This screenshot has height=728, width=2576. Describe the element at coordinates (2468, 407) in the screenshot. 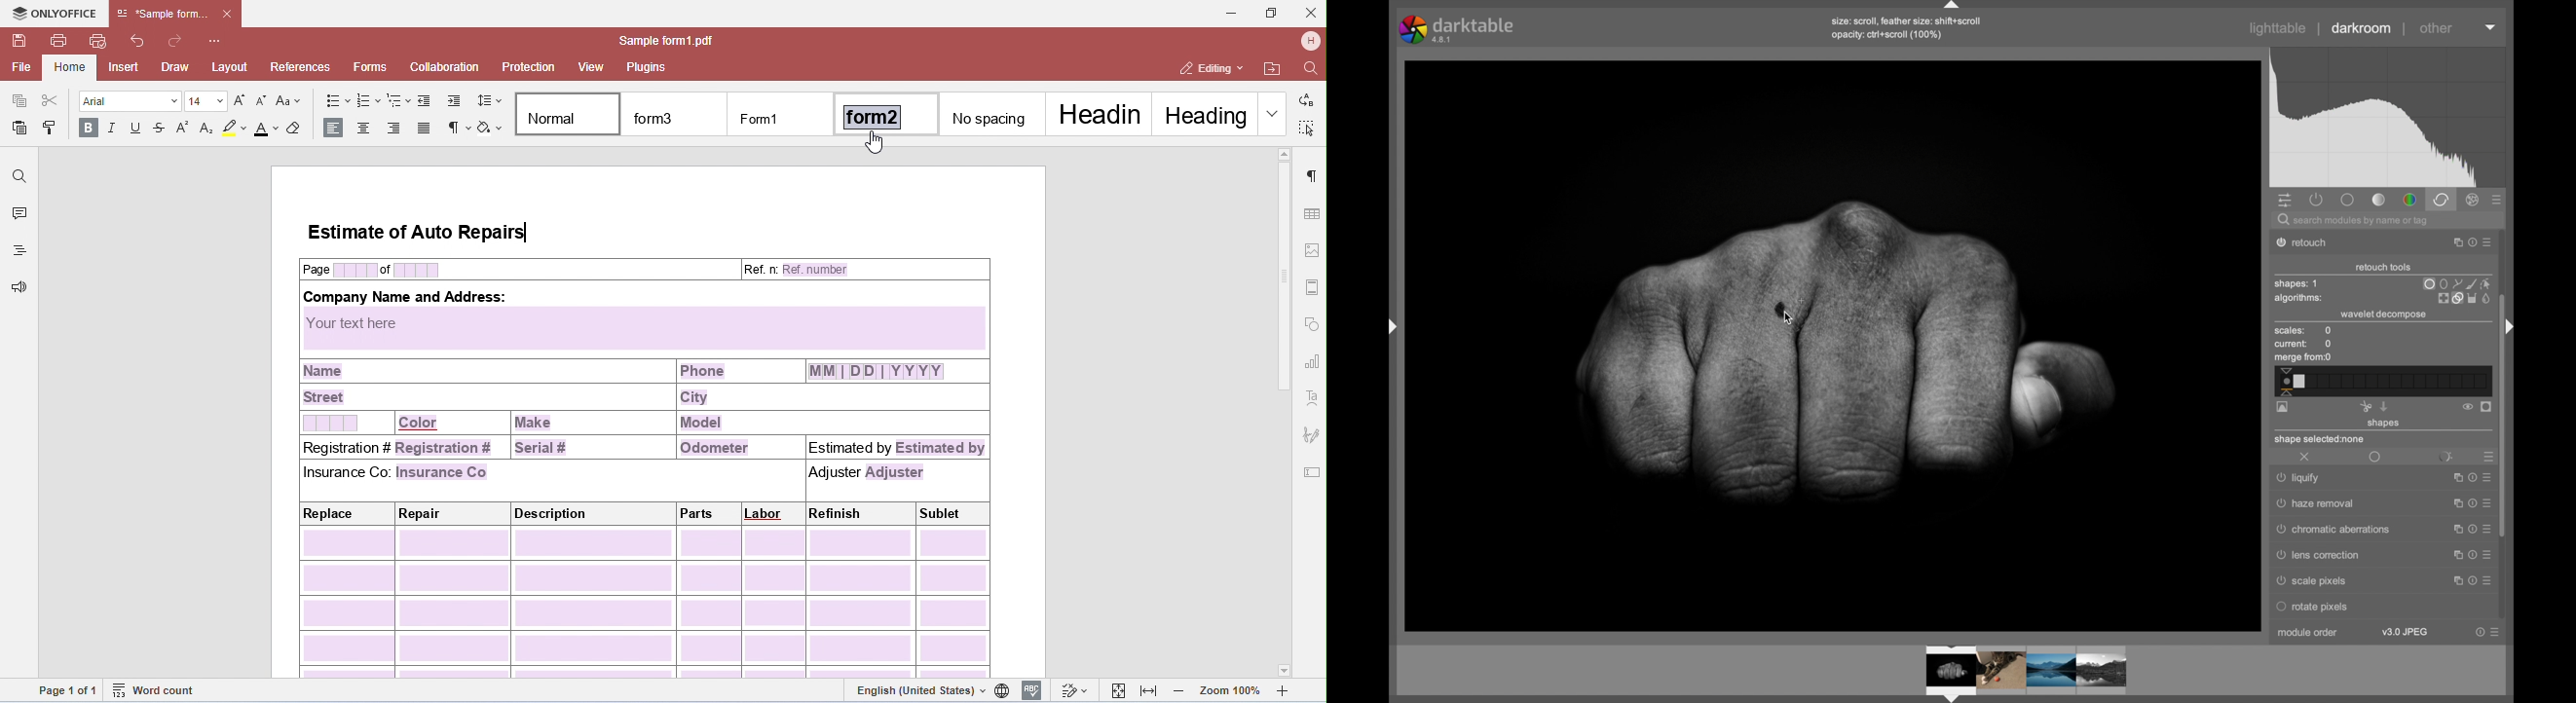

I see `switch off mask` at that location.